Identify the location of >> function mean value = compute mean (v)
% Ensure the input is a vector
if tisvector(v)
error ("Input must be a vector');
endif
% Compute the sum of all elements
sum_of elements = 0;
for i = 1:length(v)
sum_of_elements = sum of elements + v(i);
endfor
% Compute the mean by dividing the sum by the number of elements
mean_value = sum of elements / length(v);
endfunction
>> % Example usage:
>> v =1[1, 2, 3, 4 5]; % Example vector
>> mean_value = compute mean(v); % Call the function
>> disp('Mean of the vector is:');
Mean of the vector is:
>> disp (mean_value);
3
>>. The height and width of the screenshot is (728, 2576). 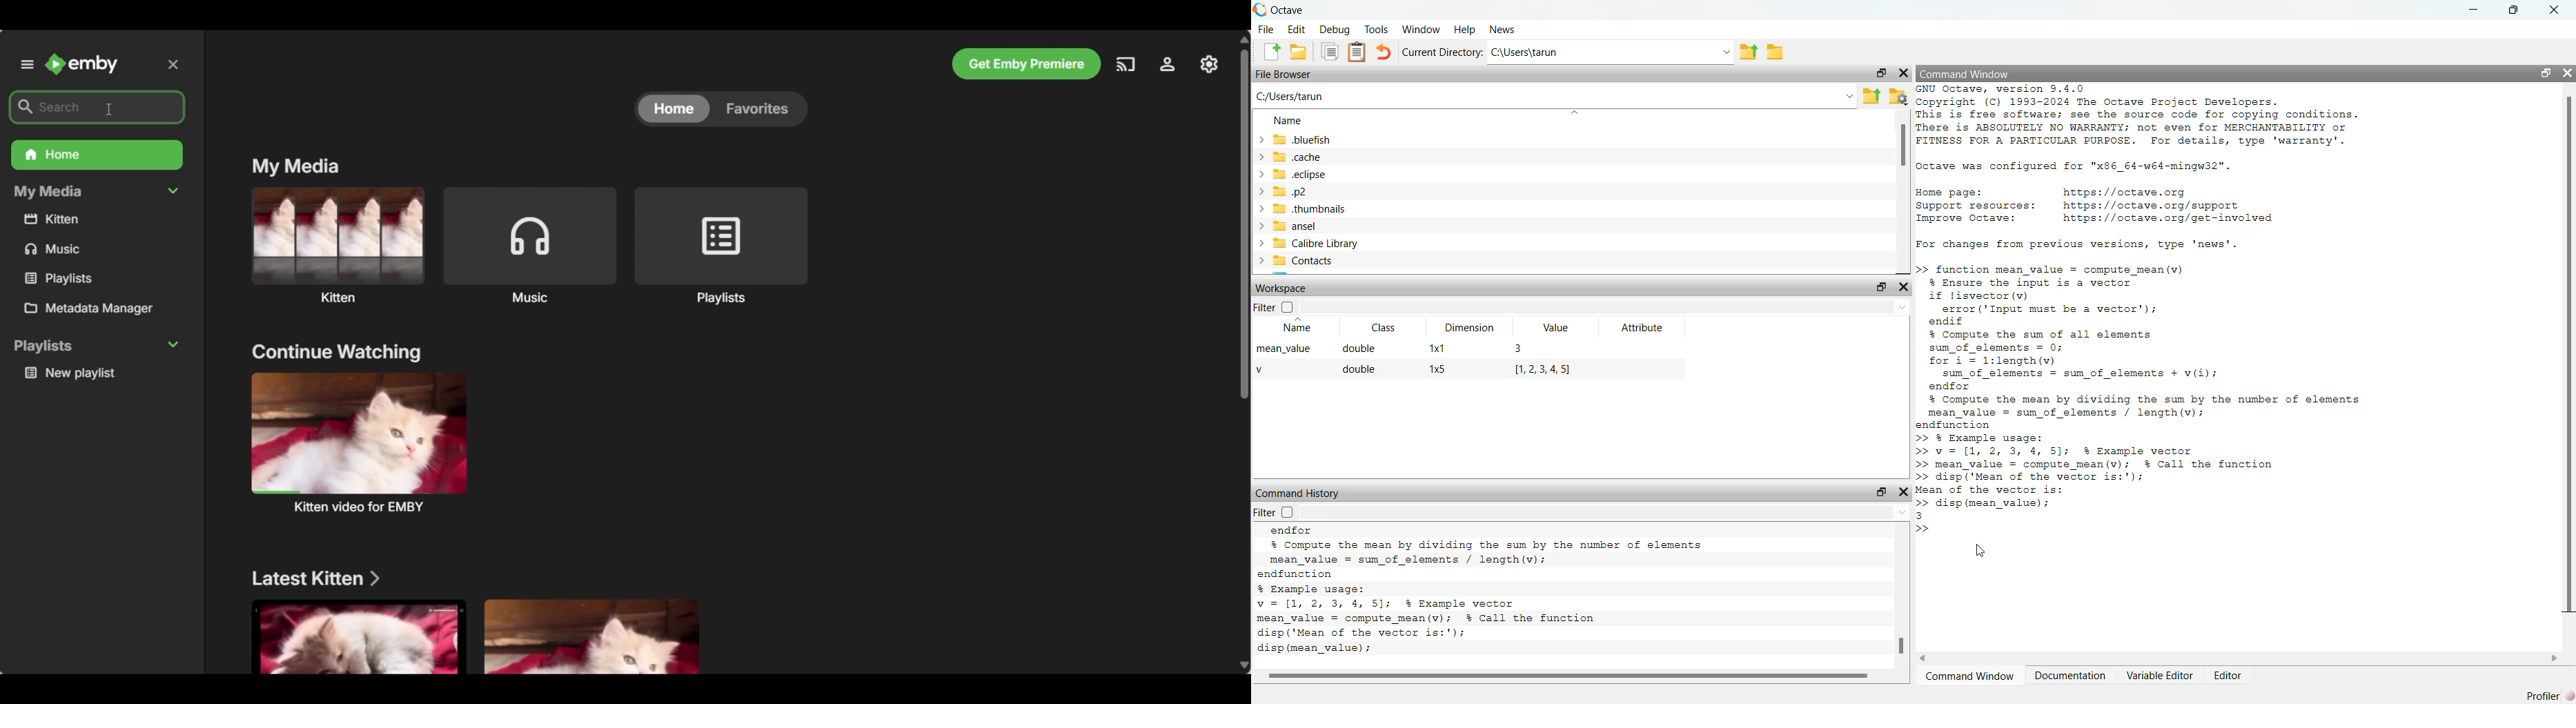
(2140, 399).